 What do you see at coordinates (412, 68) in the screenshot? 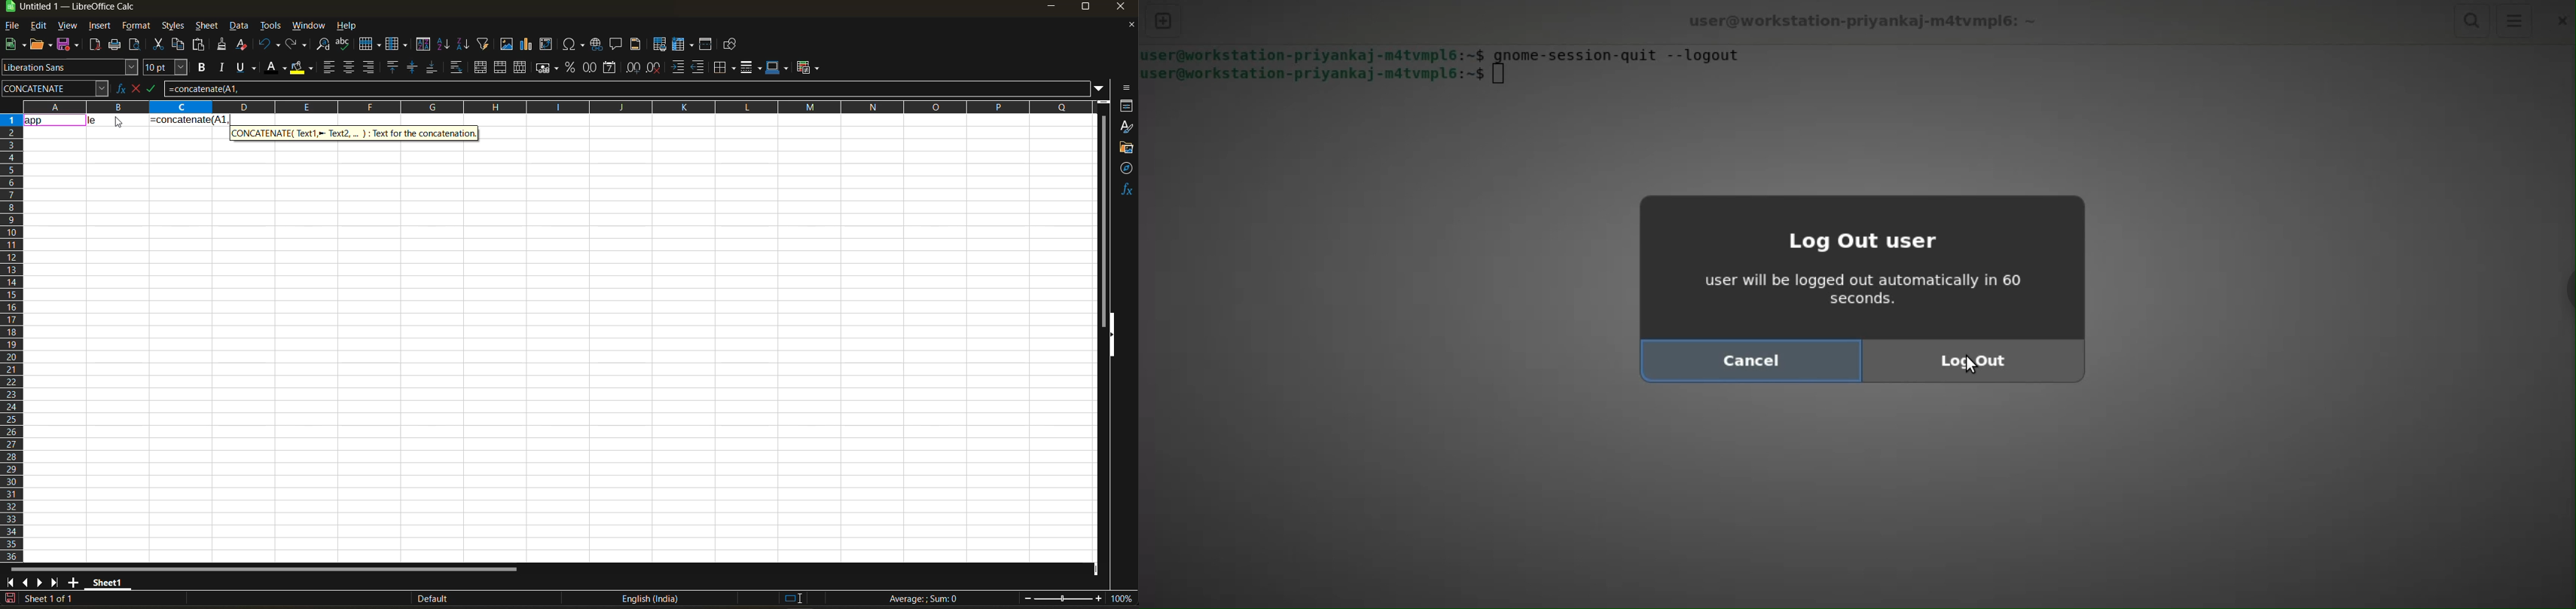
I see `center vertically` at bounding box center [412, 68].